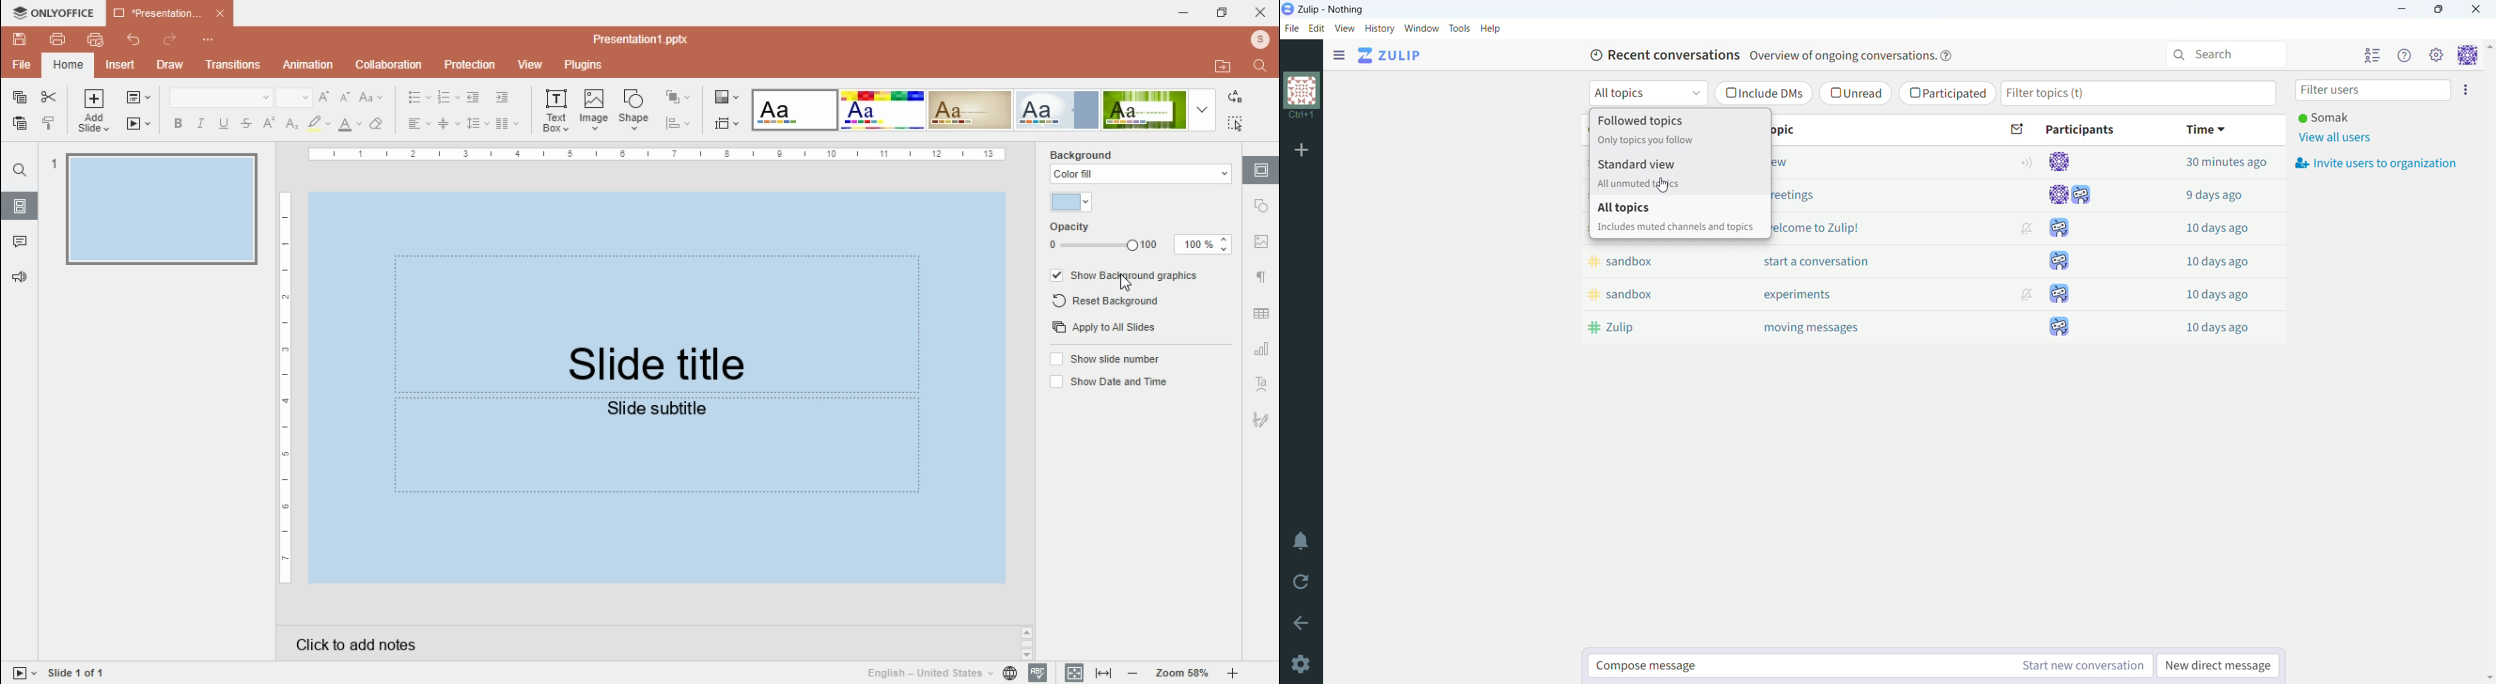 This screenshot has height=700, width=2520. Describe the element at coordinates (1846, 294) in the screenshot. I see `experiments` at that location.